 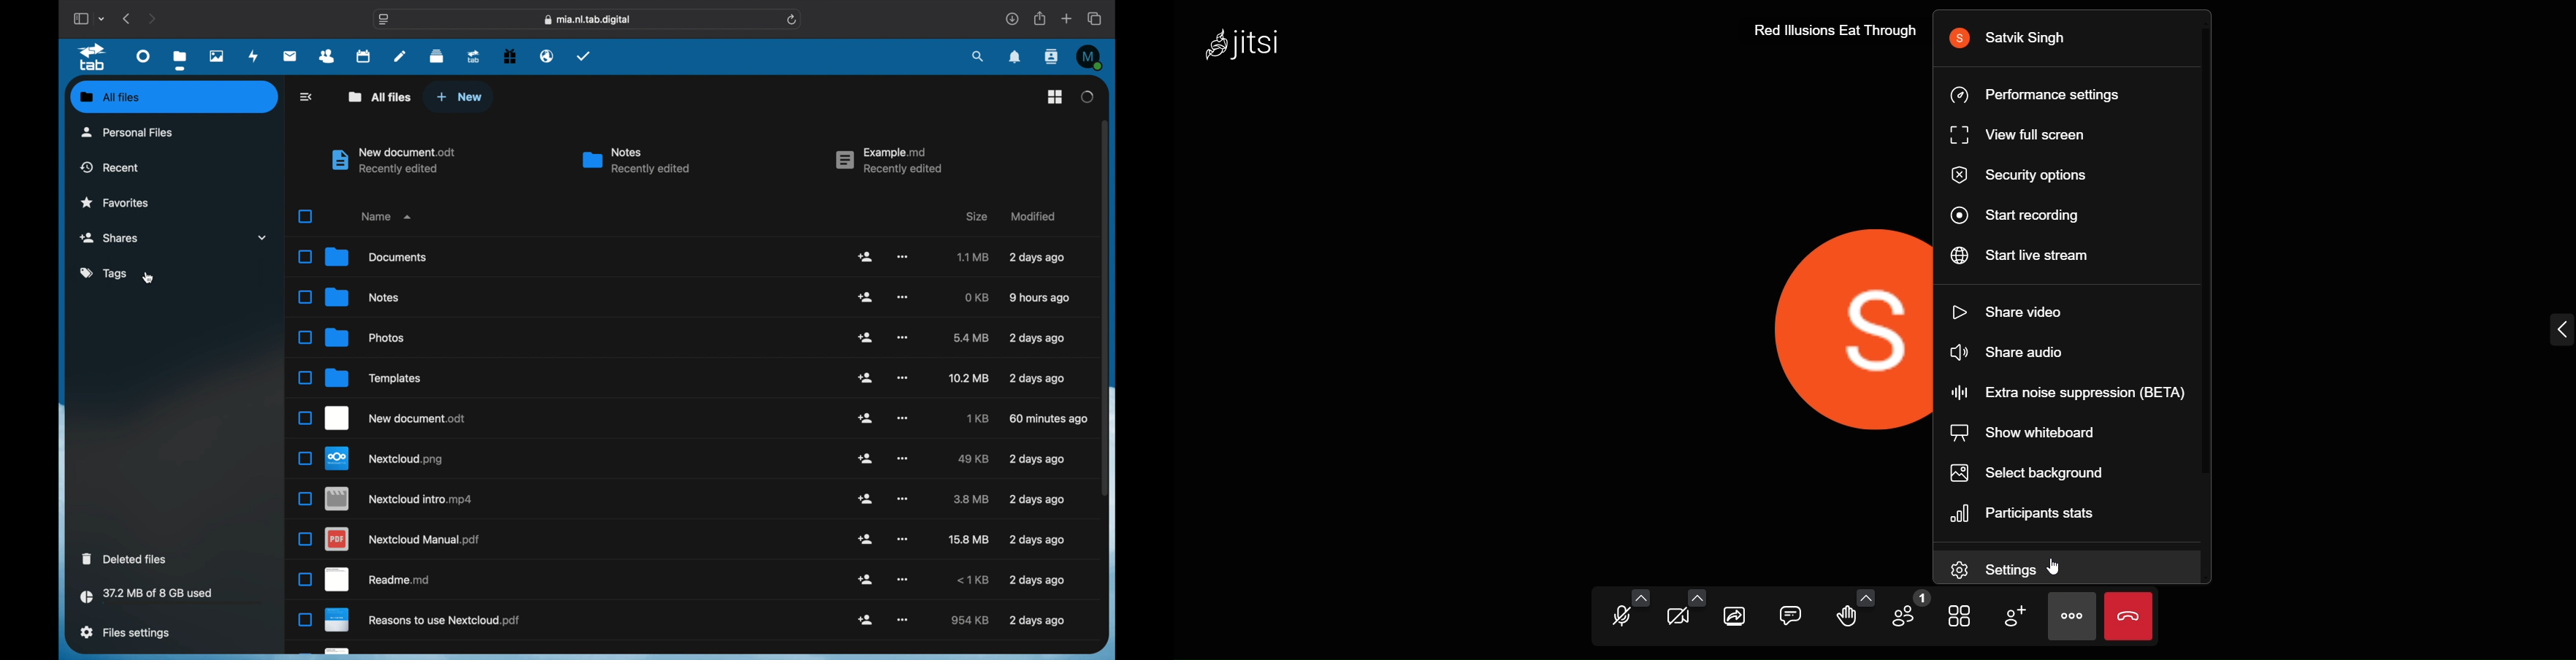 I want to click on name, so click(x=385, y=216).